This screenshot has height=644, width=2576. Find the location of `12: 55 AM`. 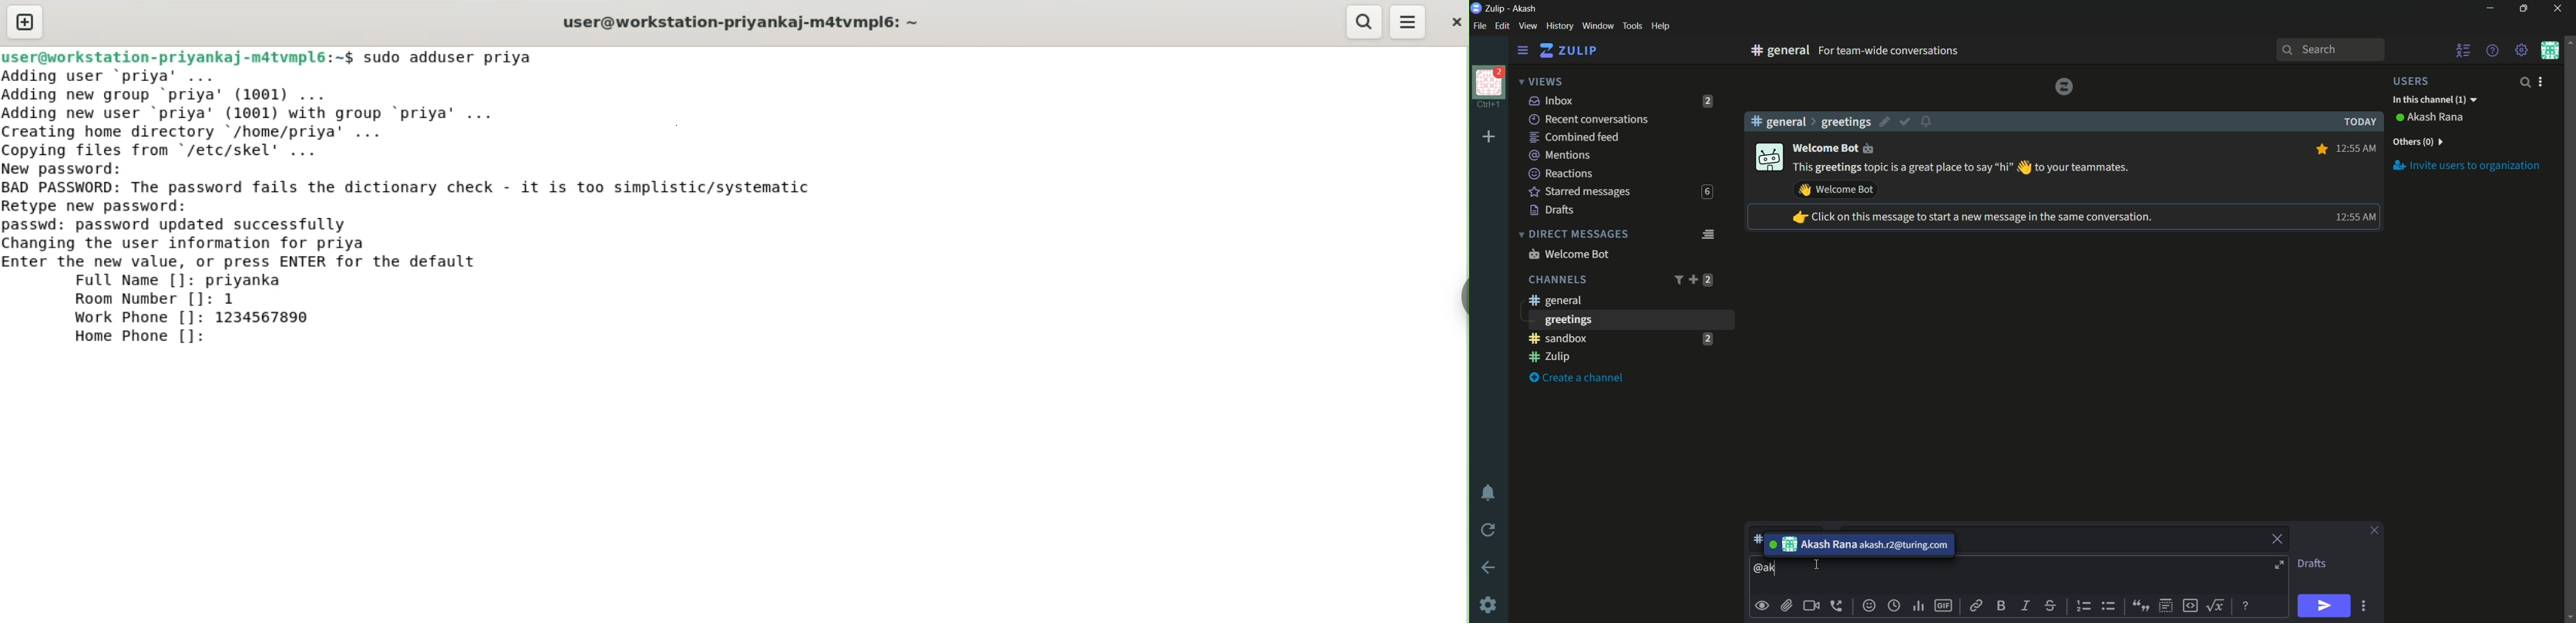

12: 55 AM is located at coordinates (2354, 217).